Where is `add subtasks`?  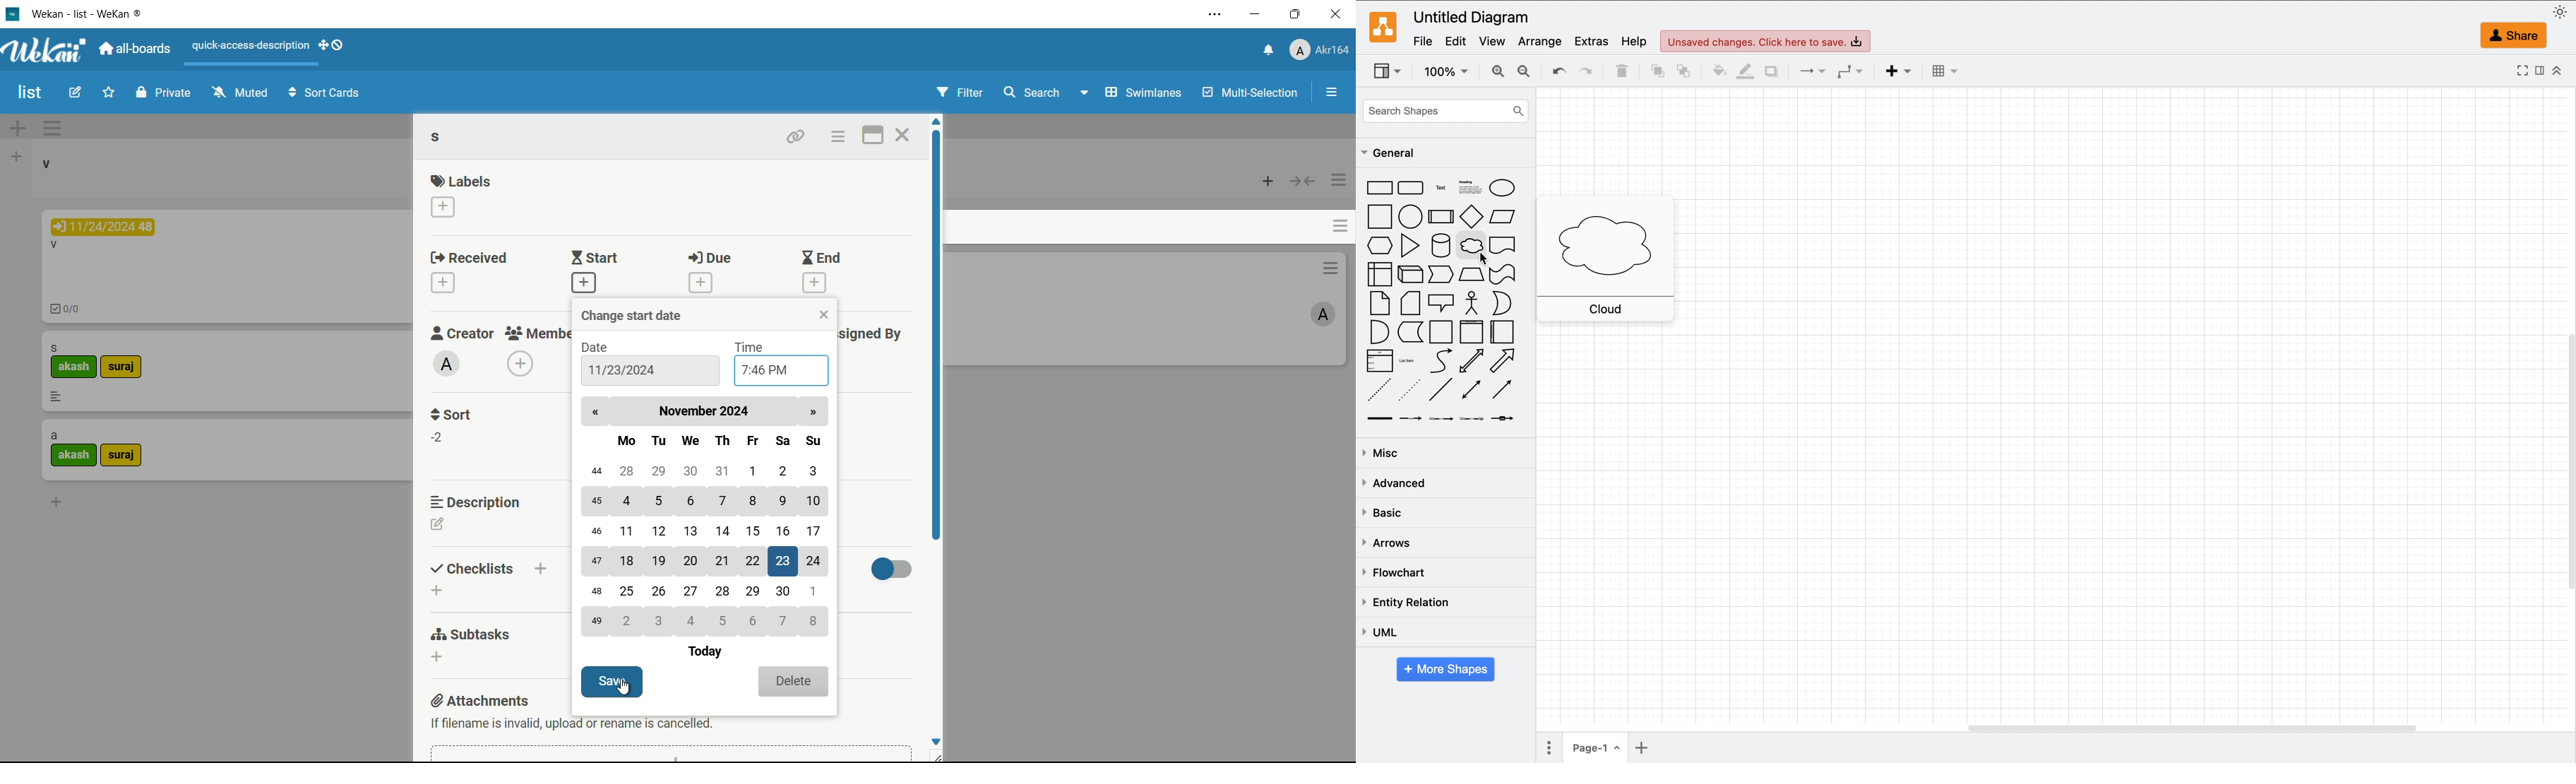
add subtasks is located at coordinates (436, 656).